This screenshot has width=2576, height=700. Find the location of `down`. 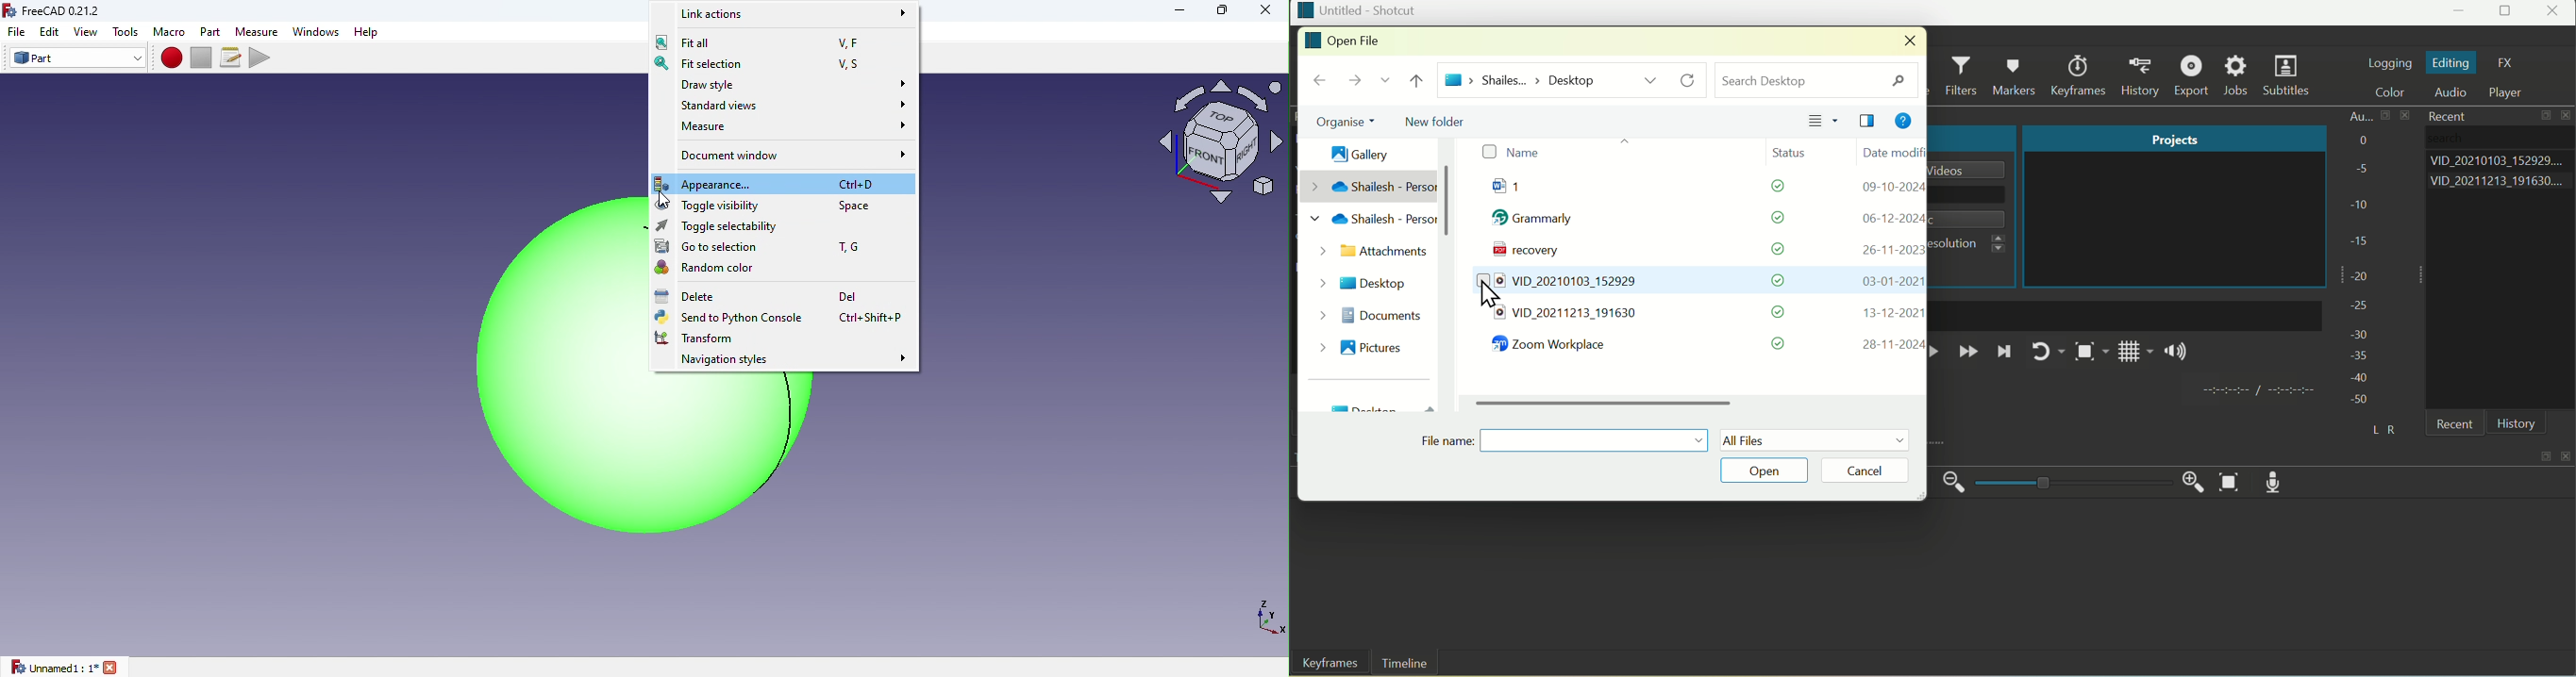

down is located at coordinates (1384, 83).